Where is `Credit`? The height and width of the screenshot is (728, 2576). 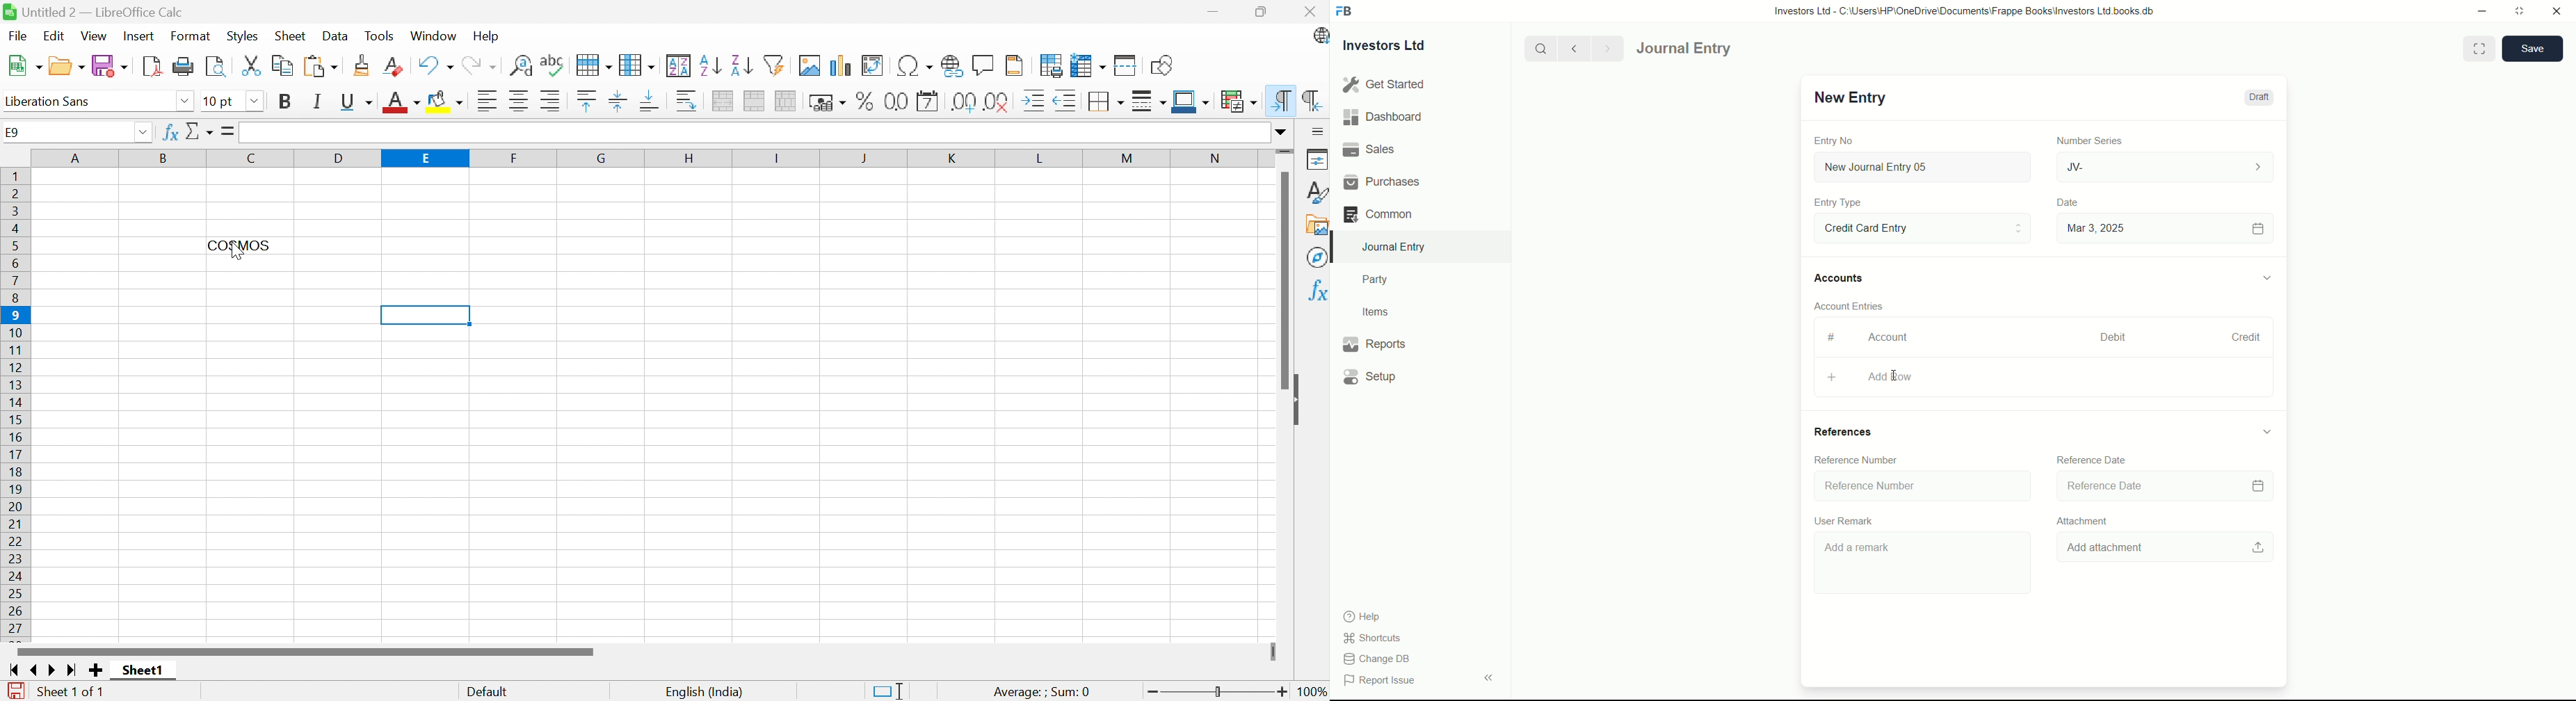 Credit is located at coordinates (2240, 338).